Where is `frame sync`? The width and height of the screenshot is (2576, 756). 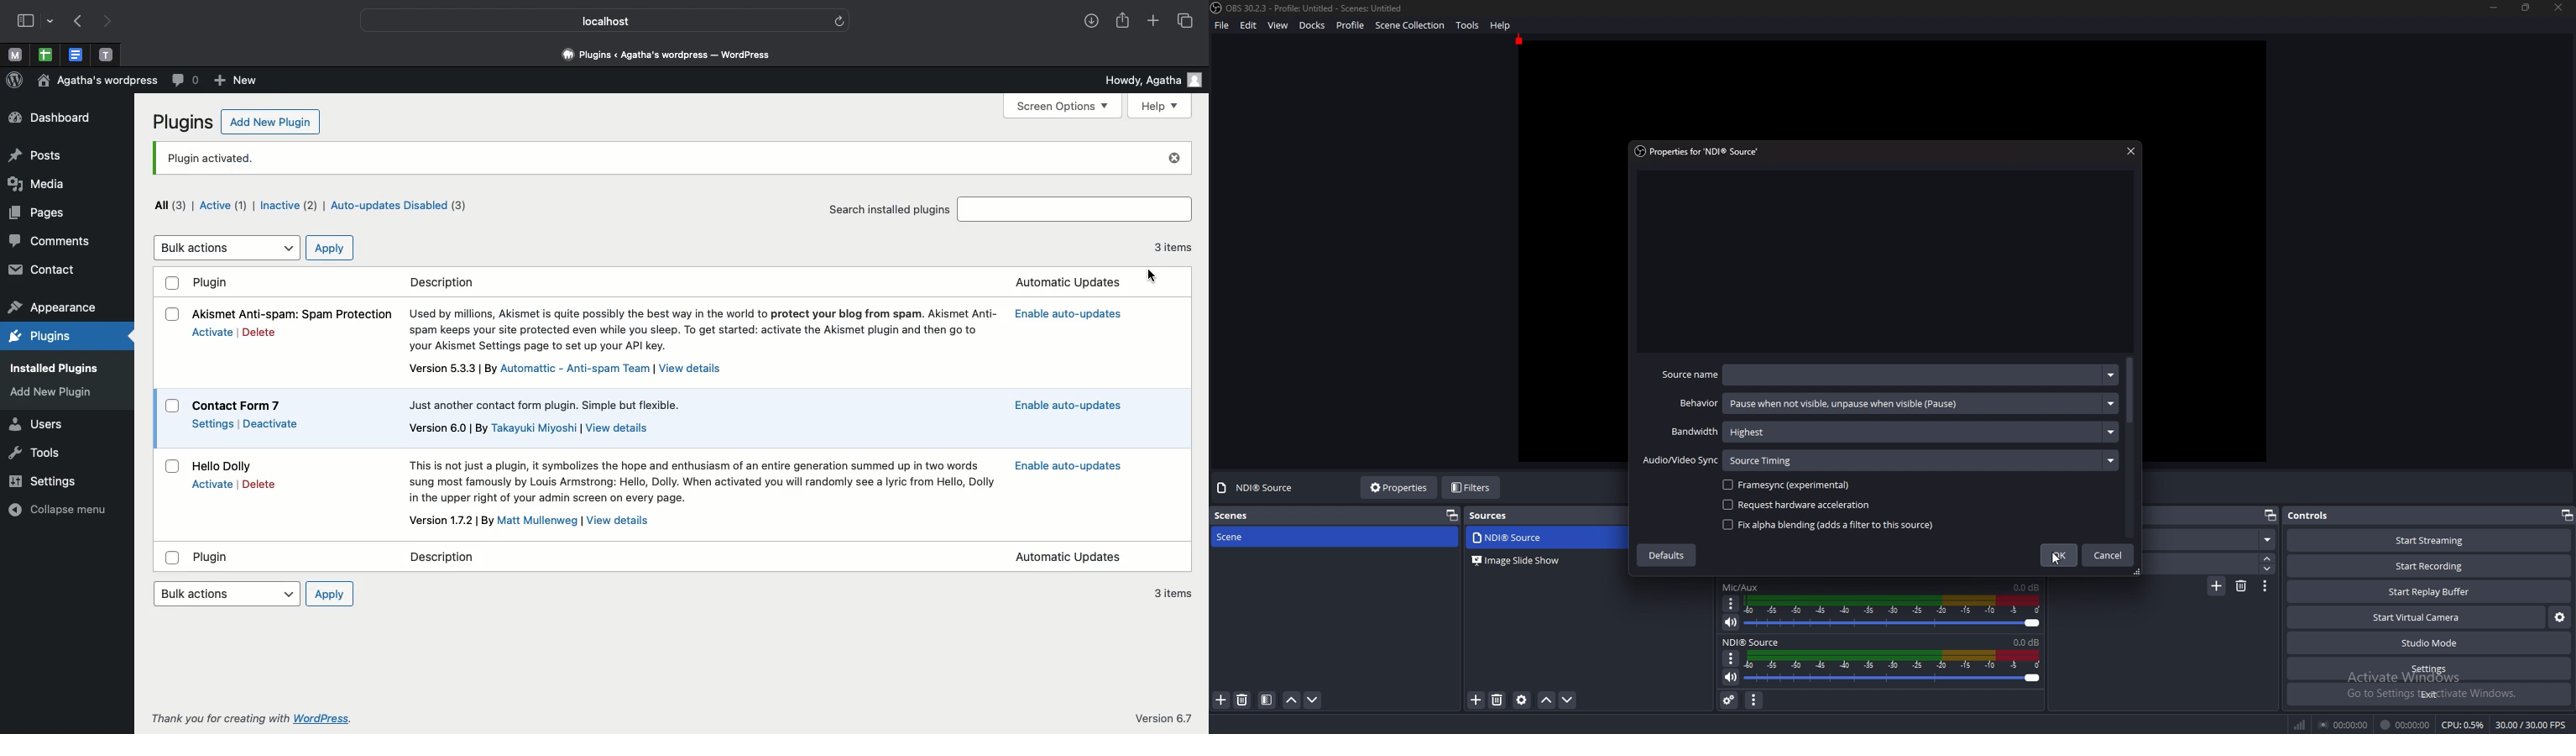 frame sync is located at coordinates (1793, 485).